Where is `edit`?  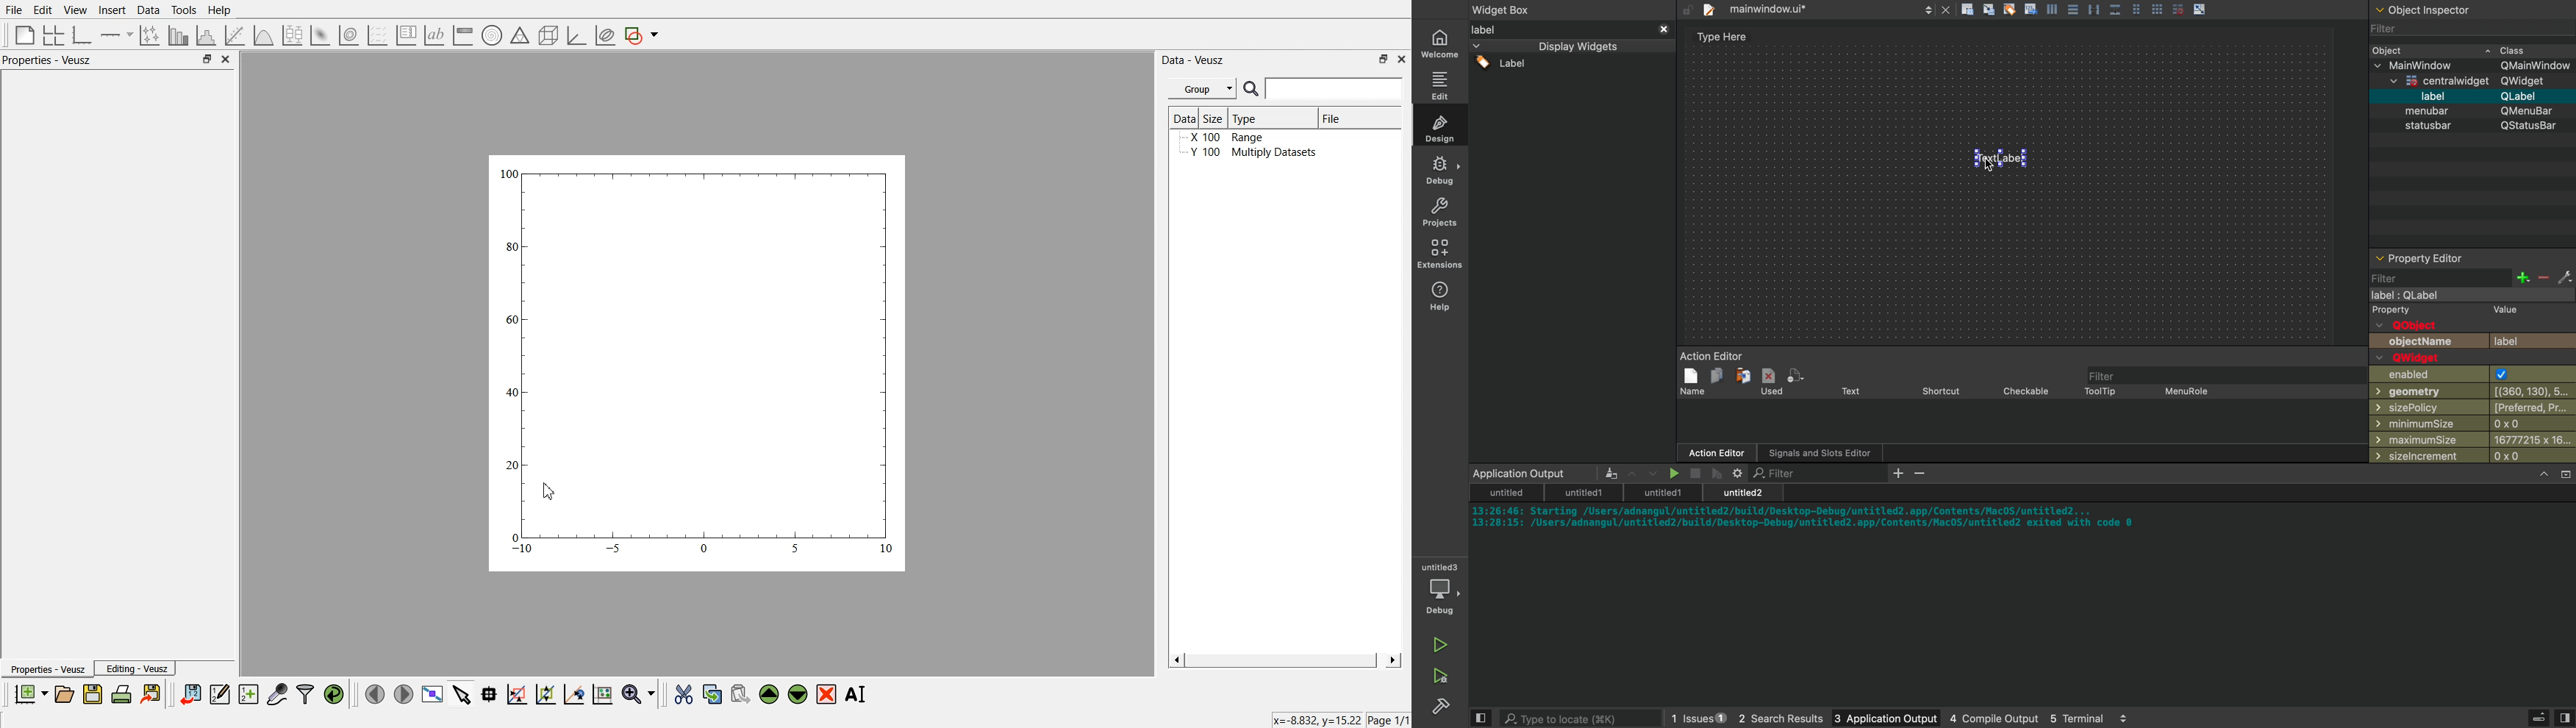
edit is located at coordinates (1442, 85).